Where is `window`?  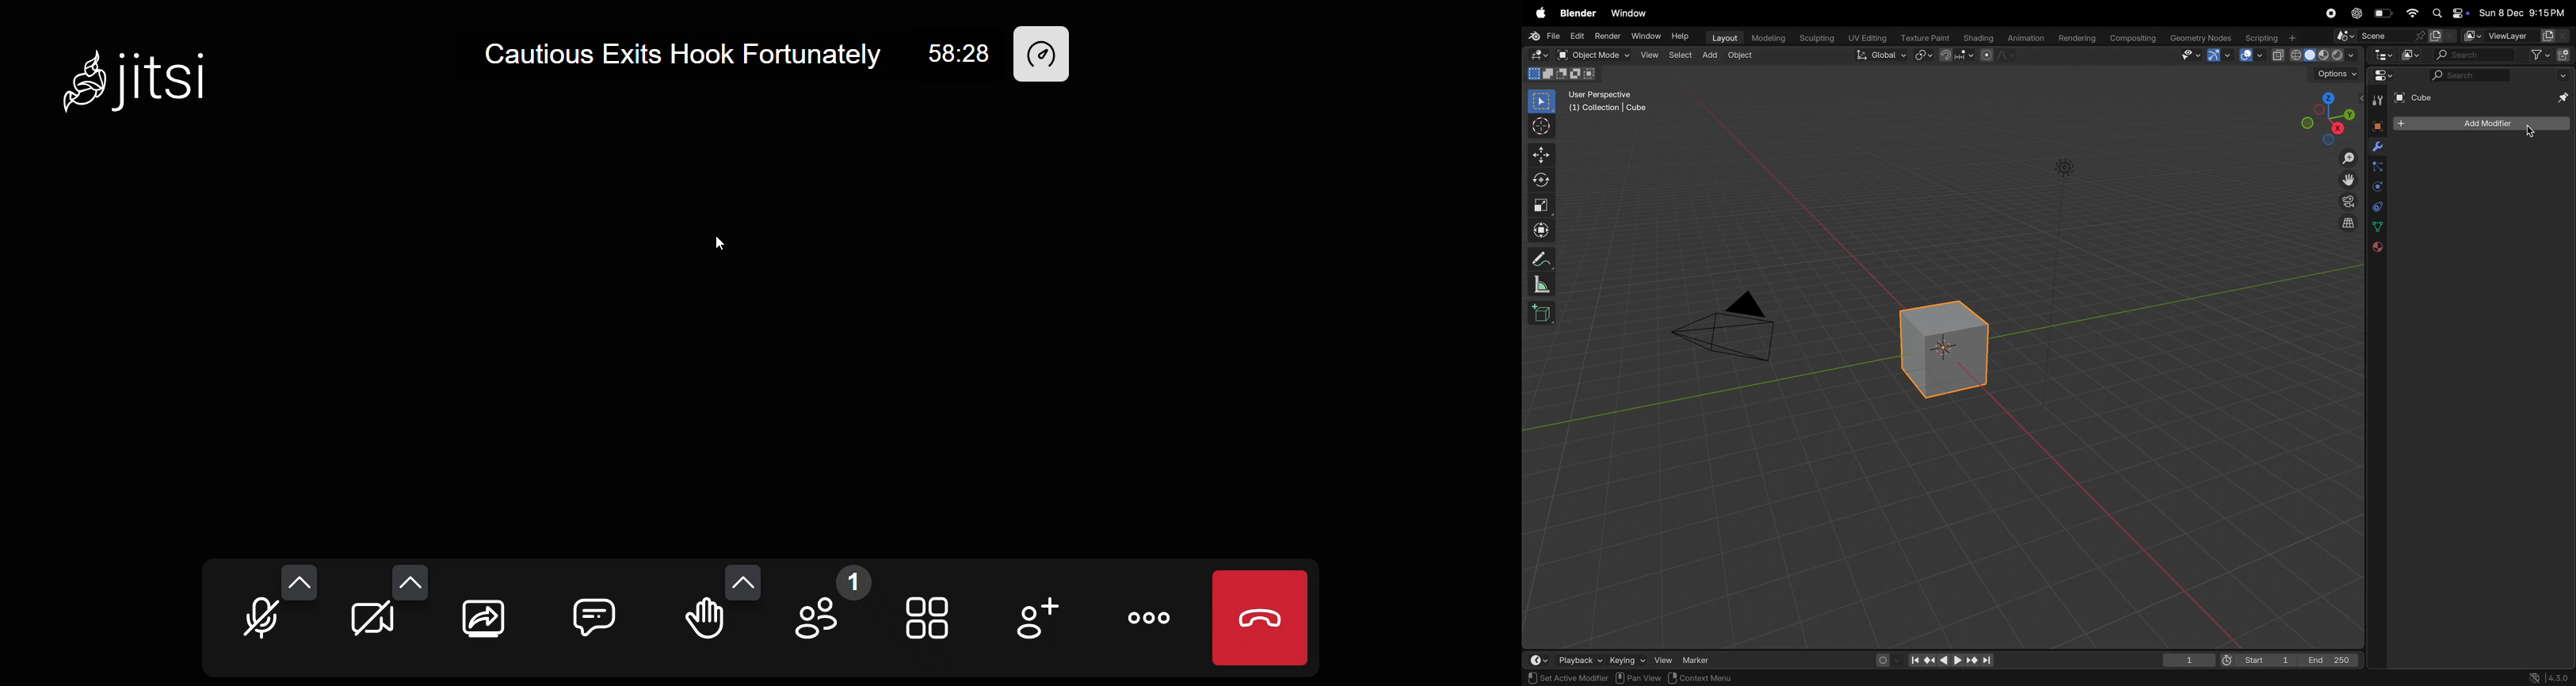
window is located at coordinates (1644, 36).